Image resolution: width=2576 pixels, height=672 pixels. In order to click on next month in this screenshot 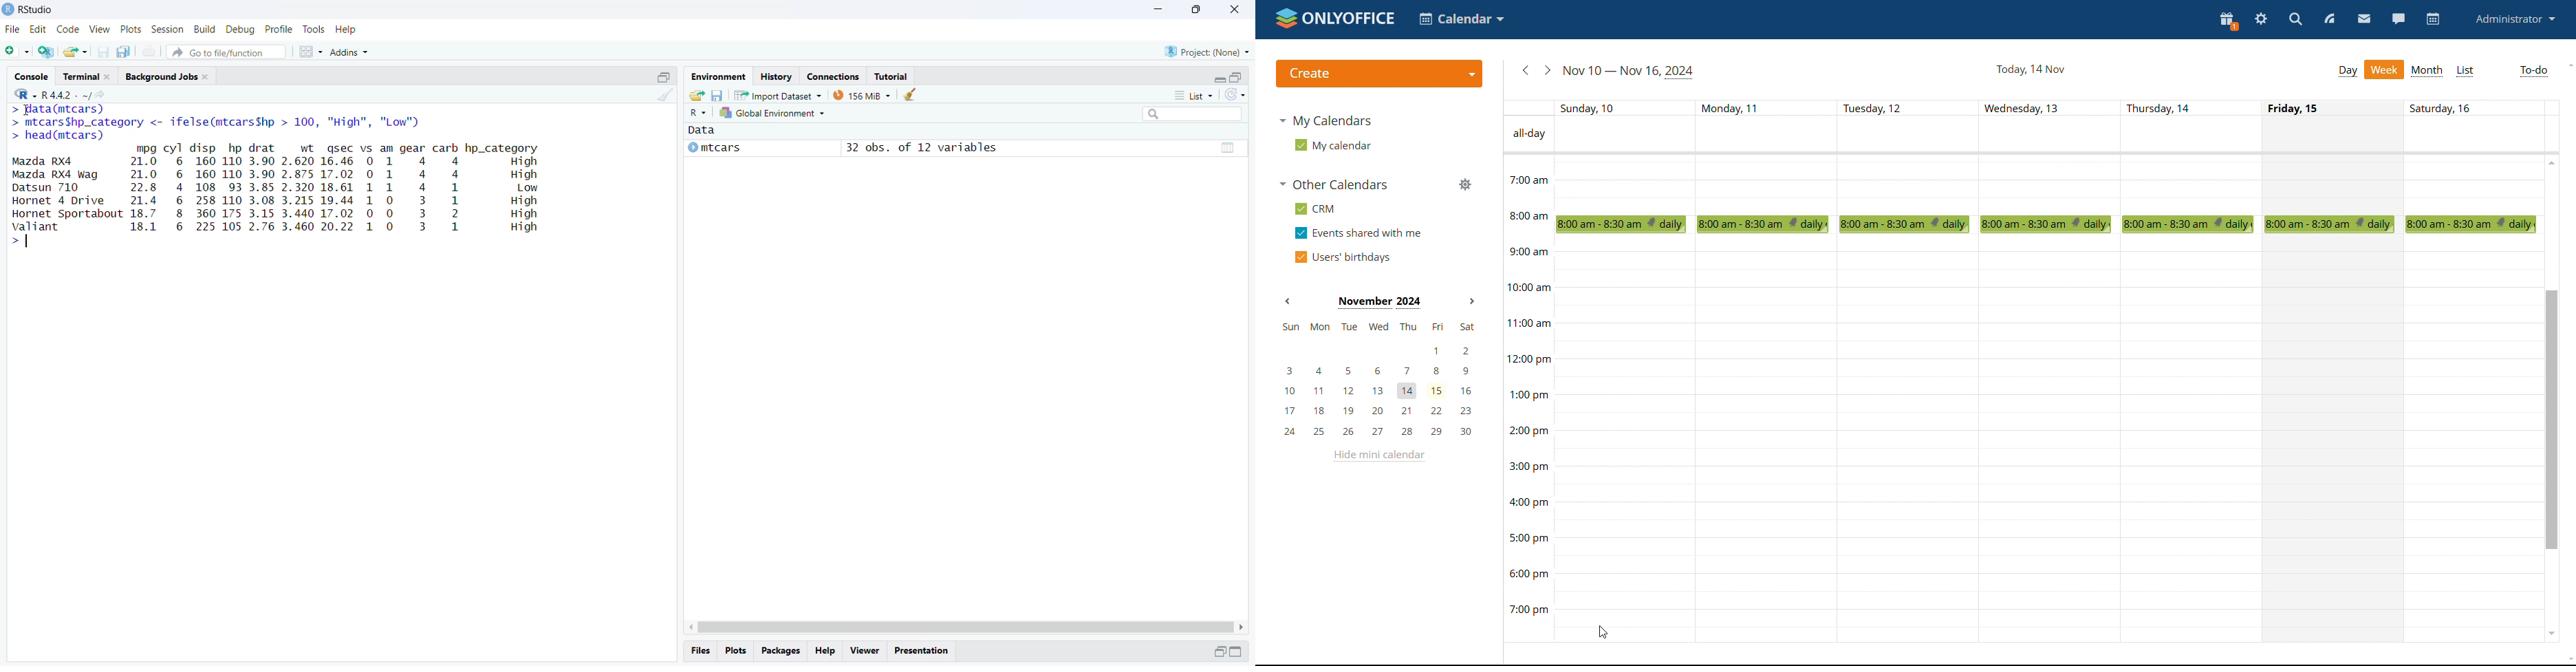, I will do `click(1471, 301)`.